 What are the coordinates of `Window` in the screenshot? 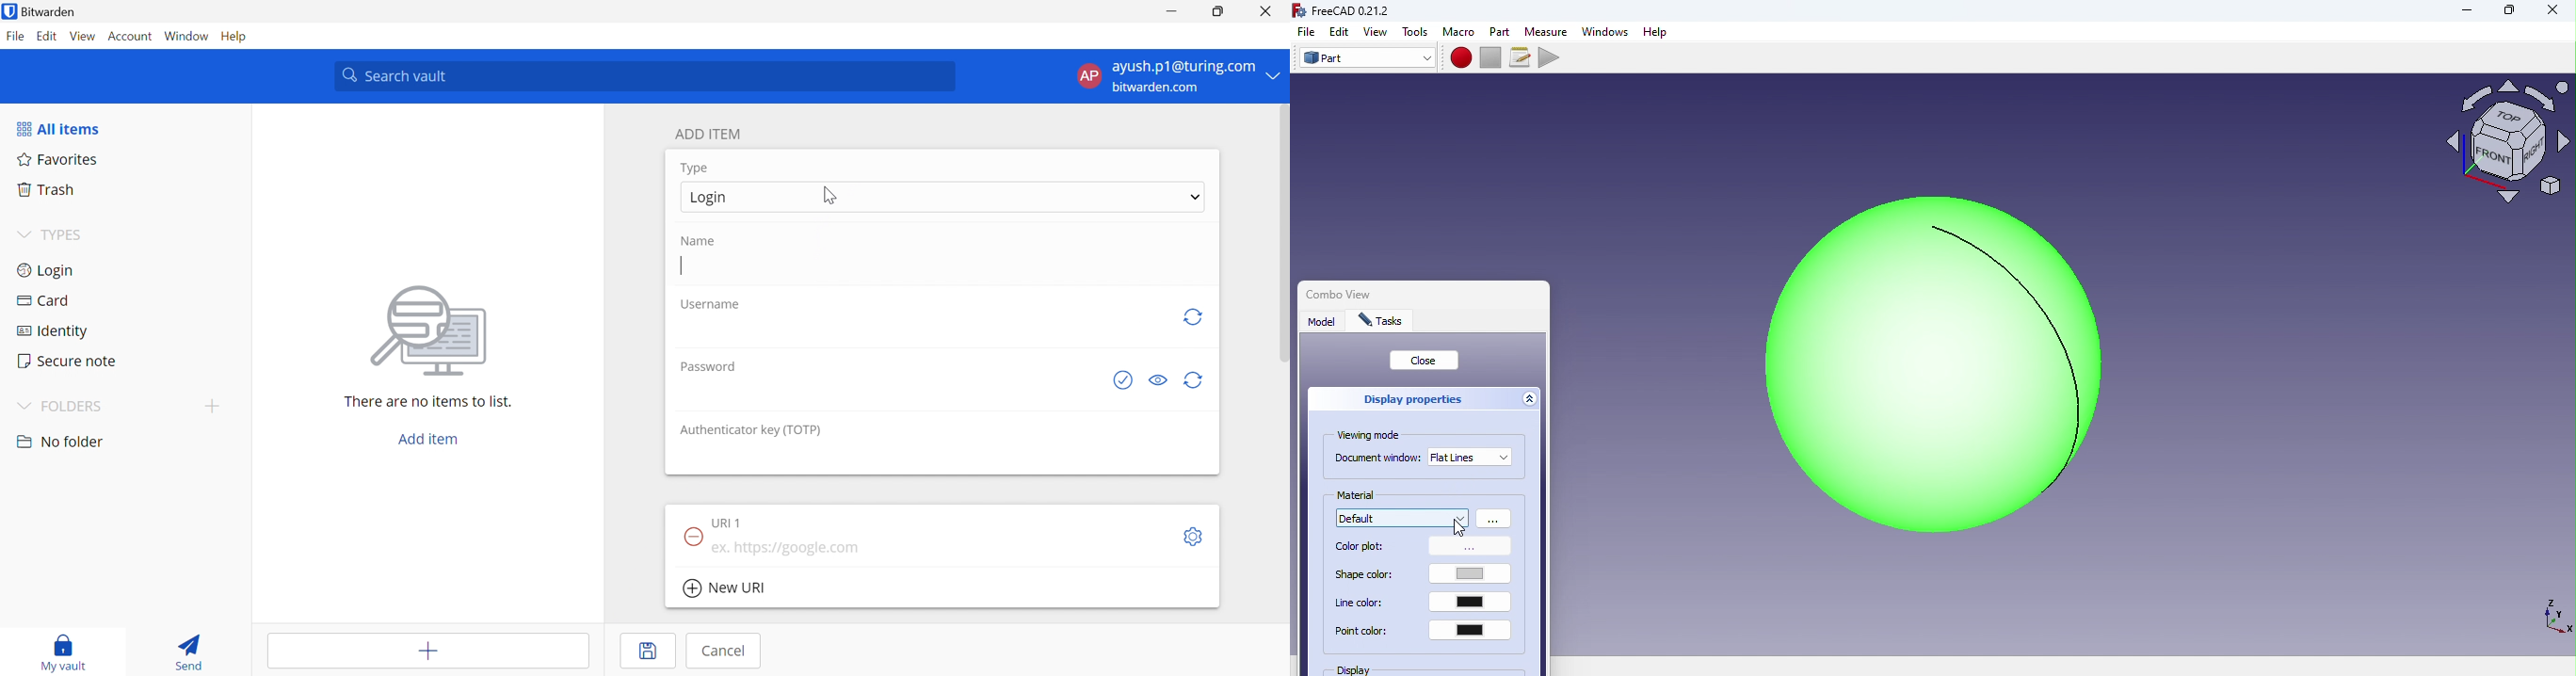 It's located at (188, 36).